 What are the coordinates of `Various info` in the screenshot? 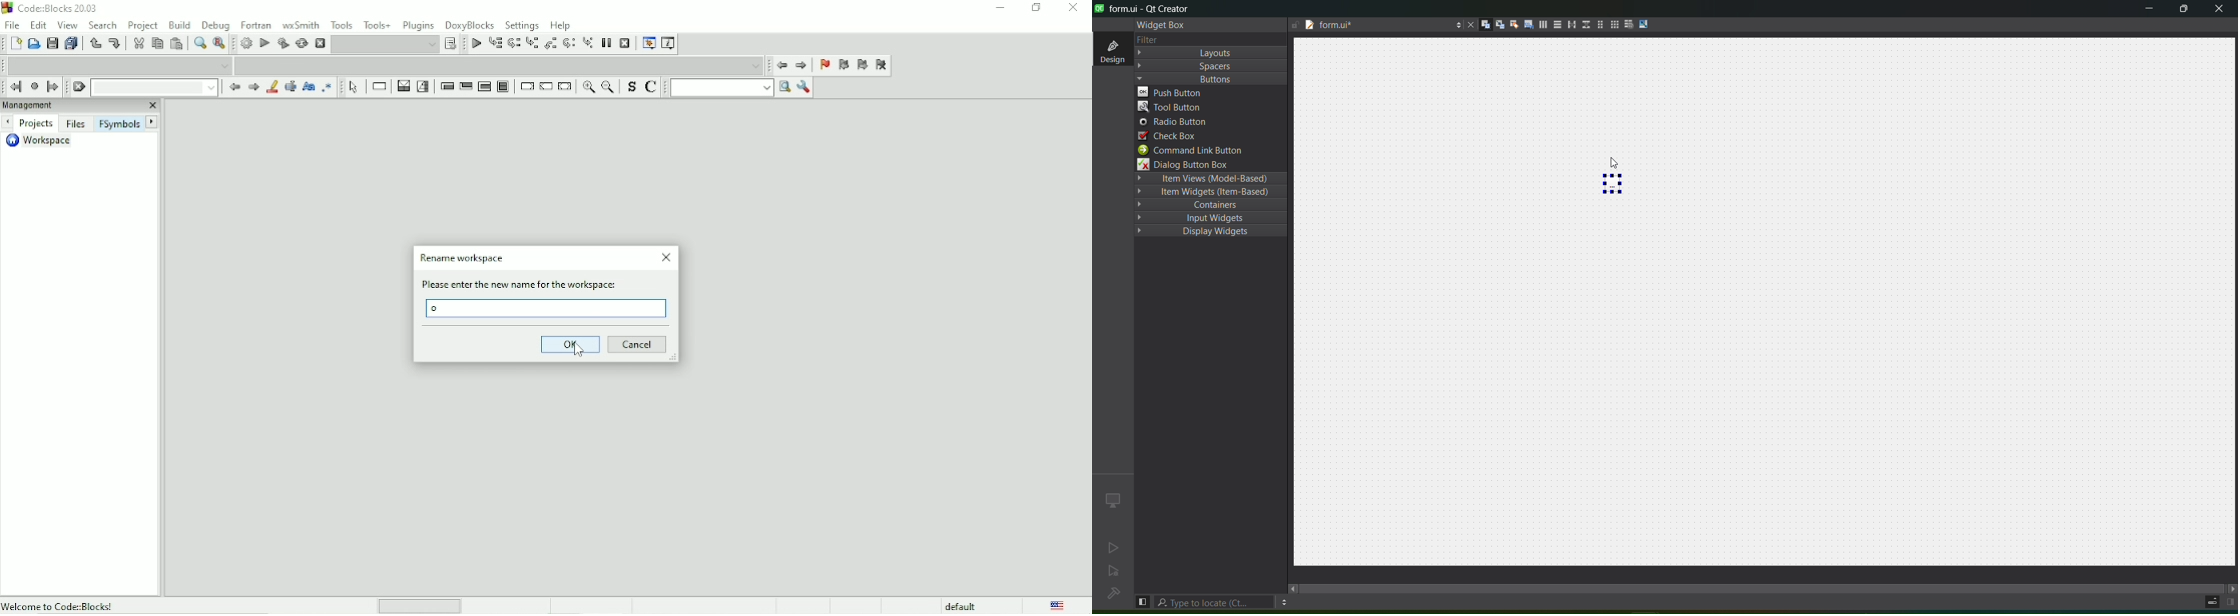 It's located at (668, 43).